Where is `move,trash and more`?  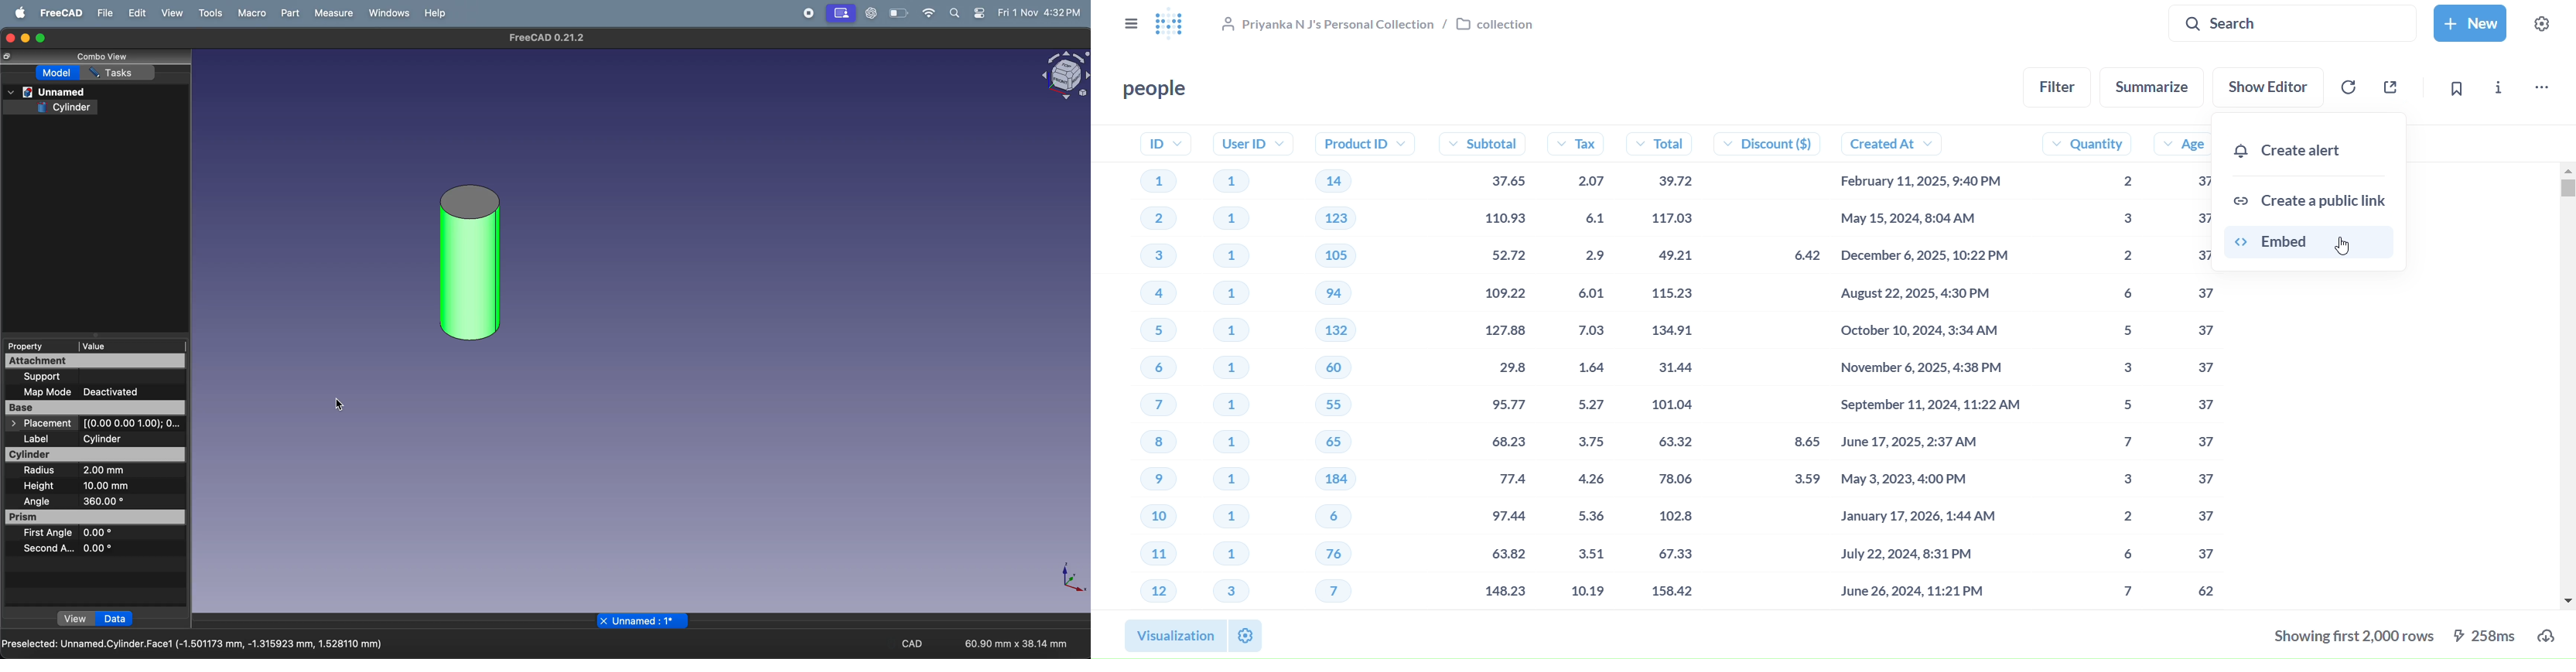 move,trash and more is located at coordinates (2542, 90).